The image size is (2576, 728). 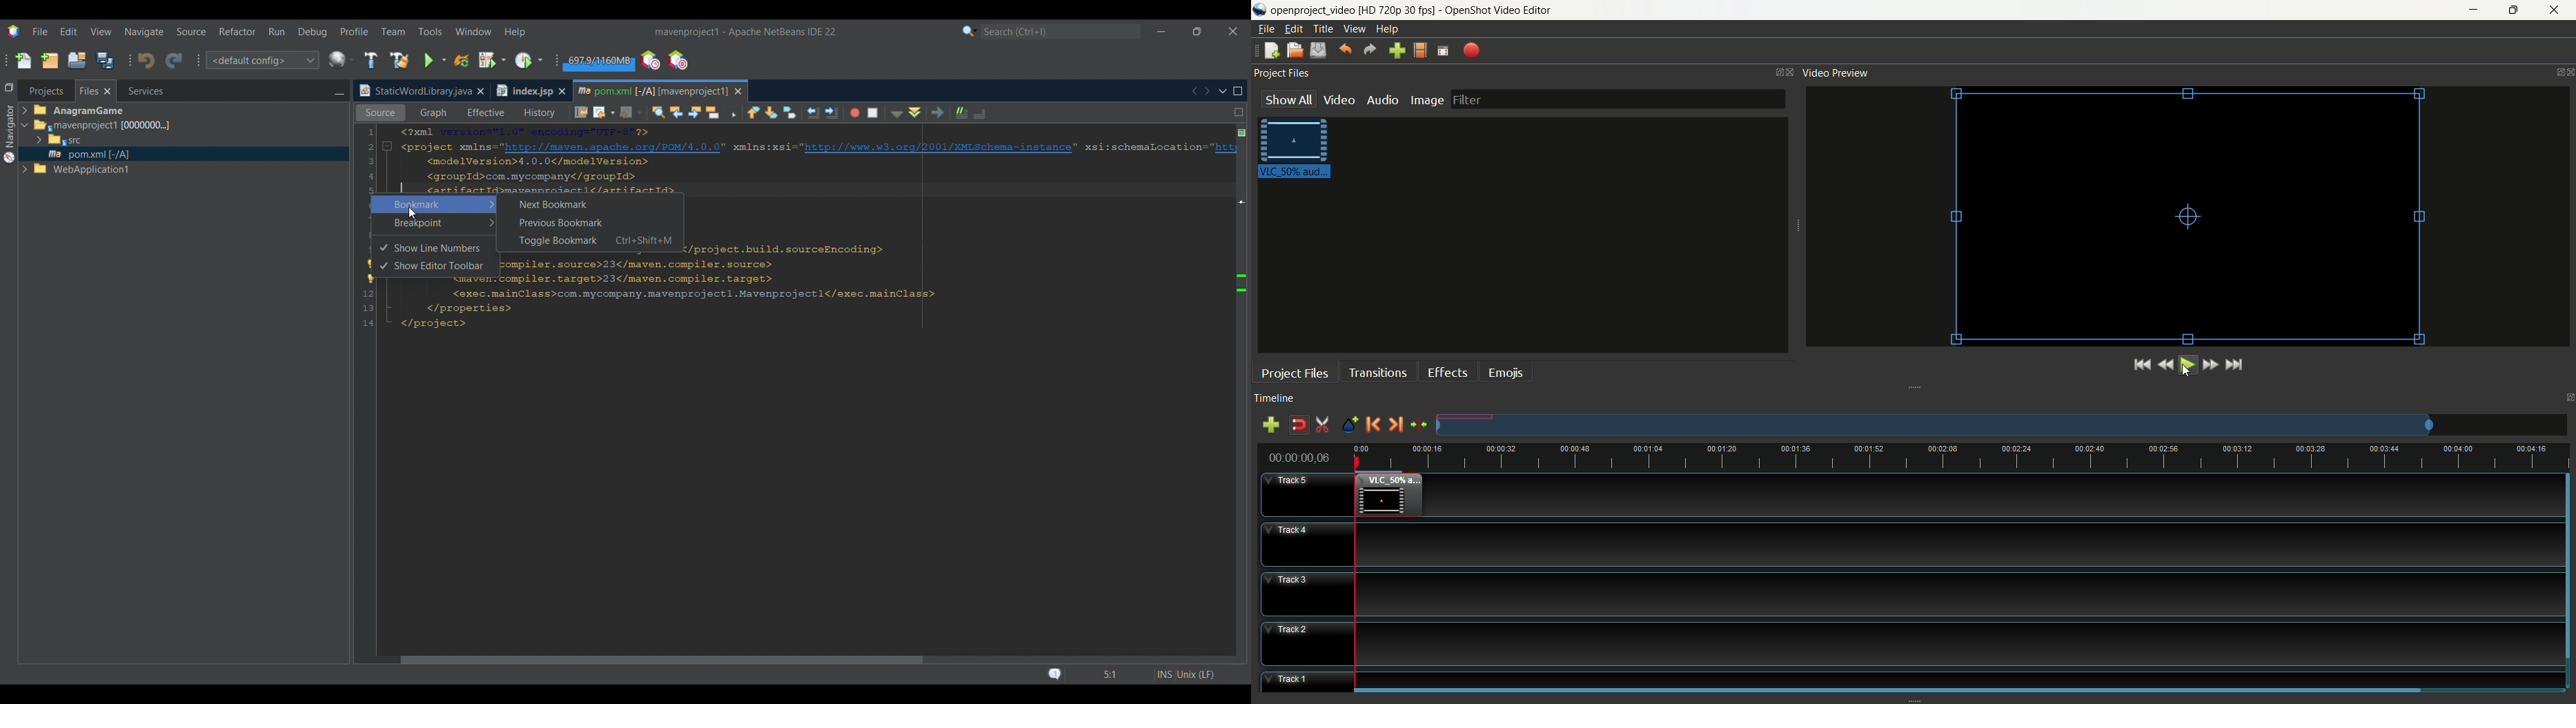 What do you see at coordinates (375, 199) in the screenshot?
I see `Cursor right clicking ` at bounding box center [375, 199].